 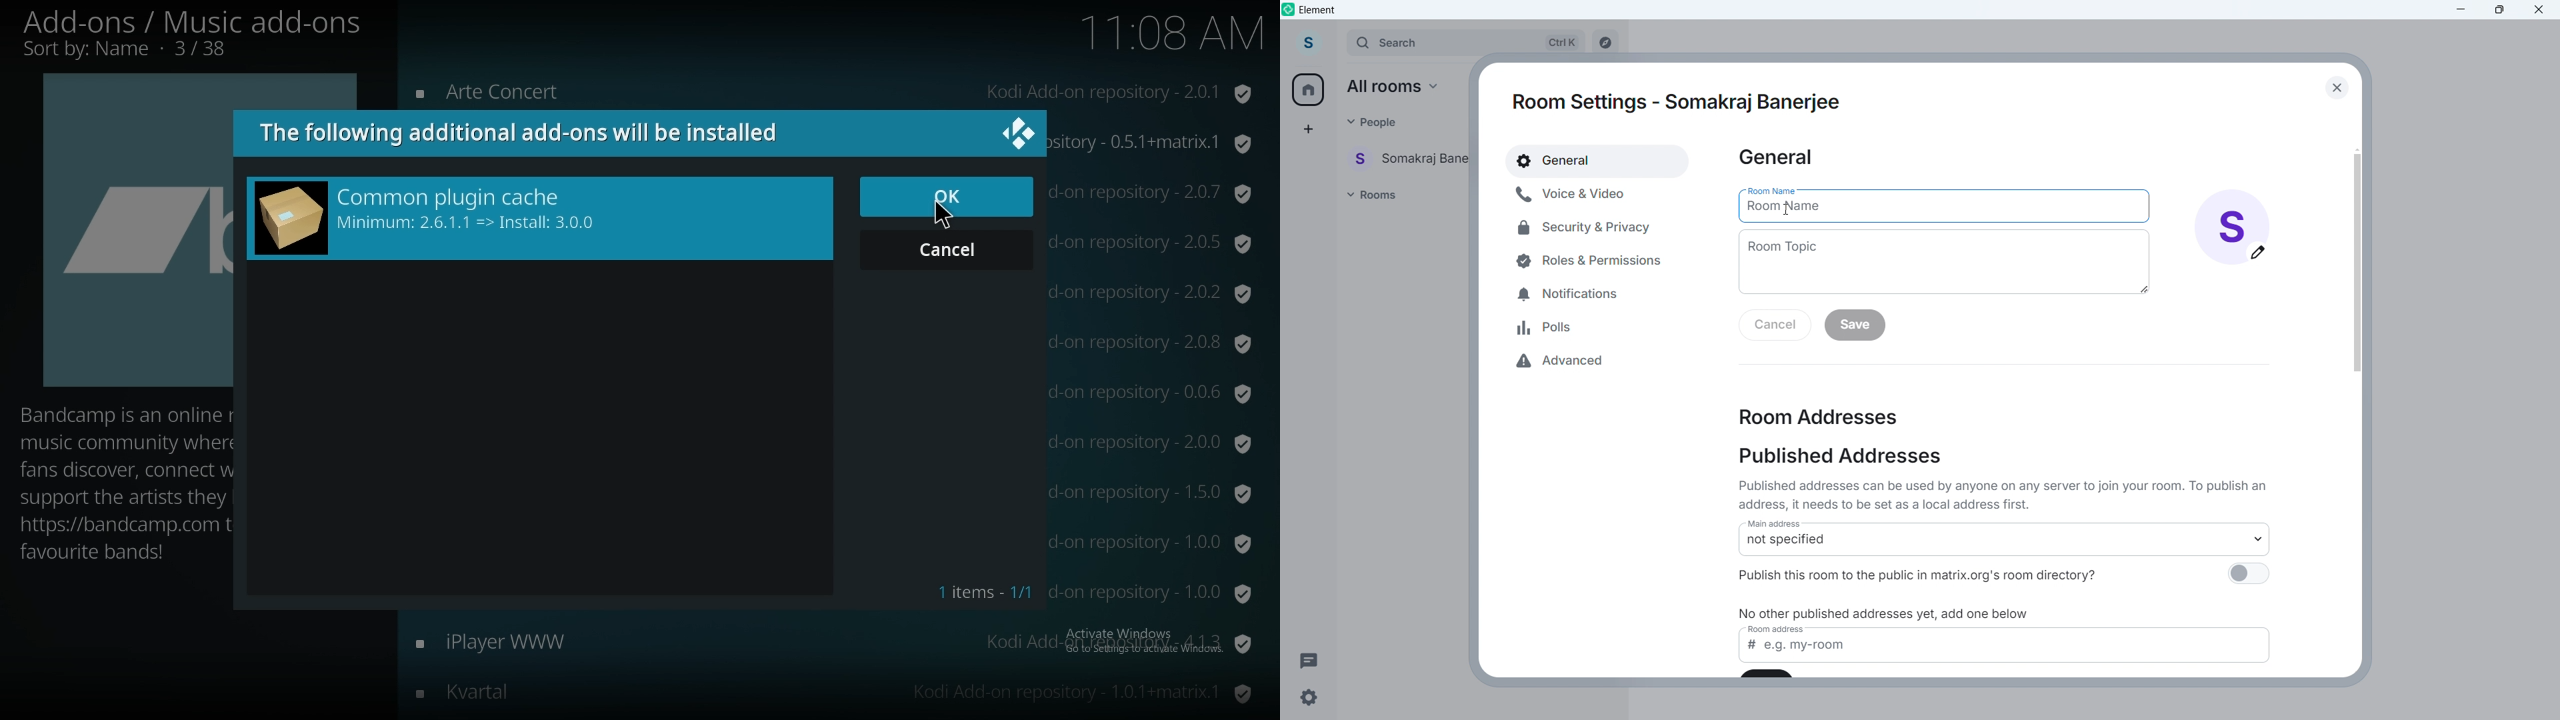 What do you see at coordinates (2007, 545) in the screenshot?
I see `not specified` at bounding box center [2007, 545].